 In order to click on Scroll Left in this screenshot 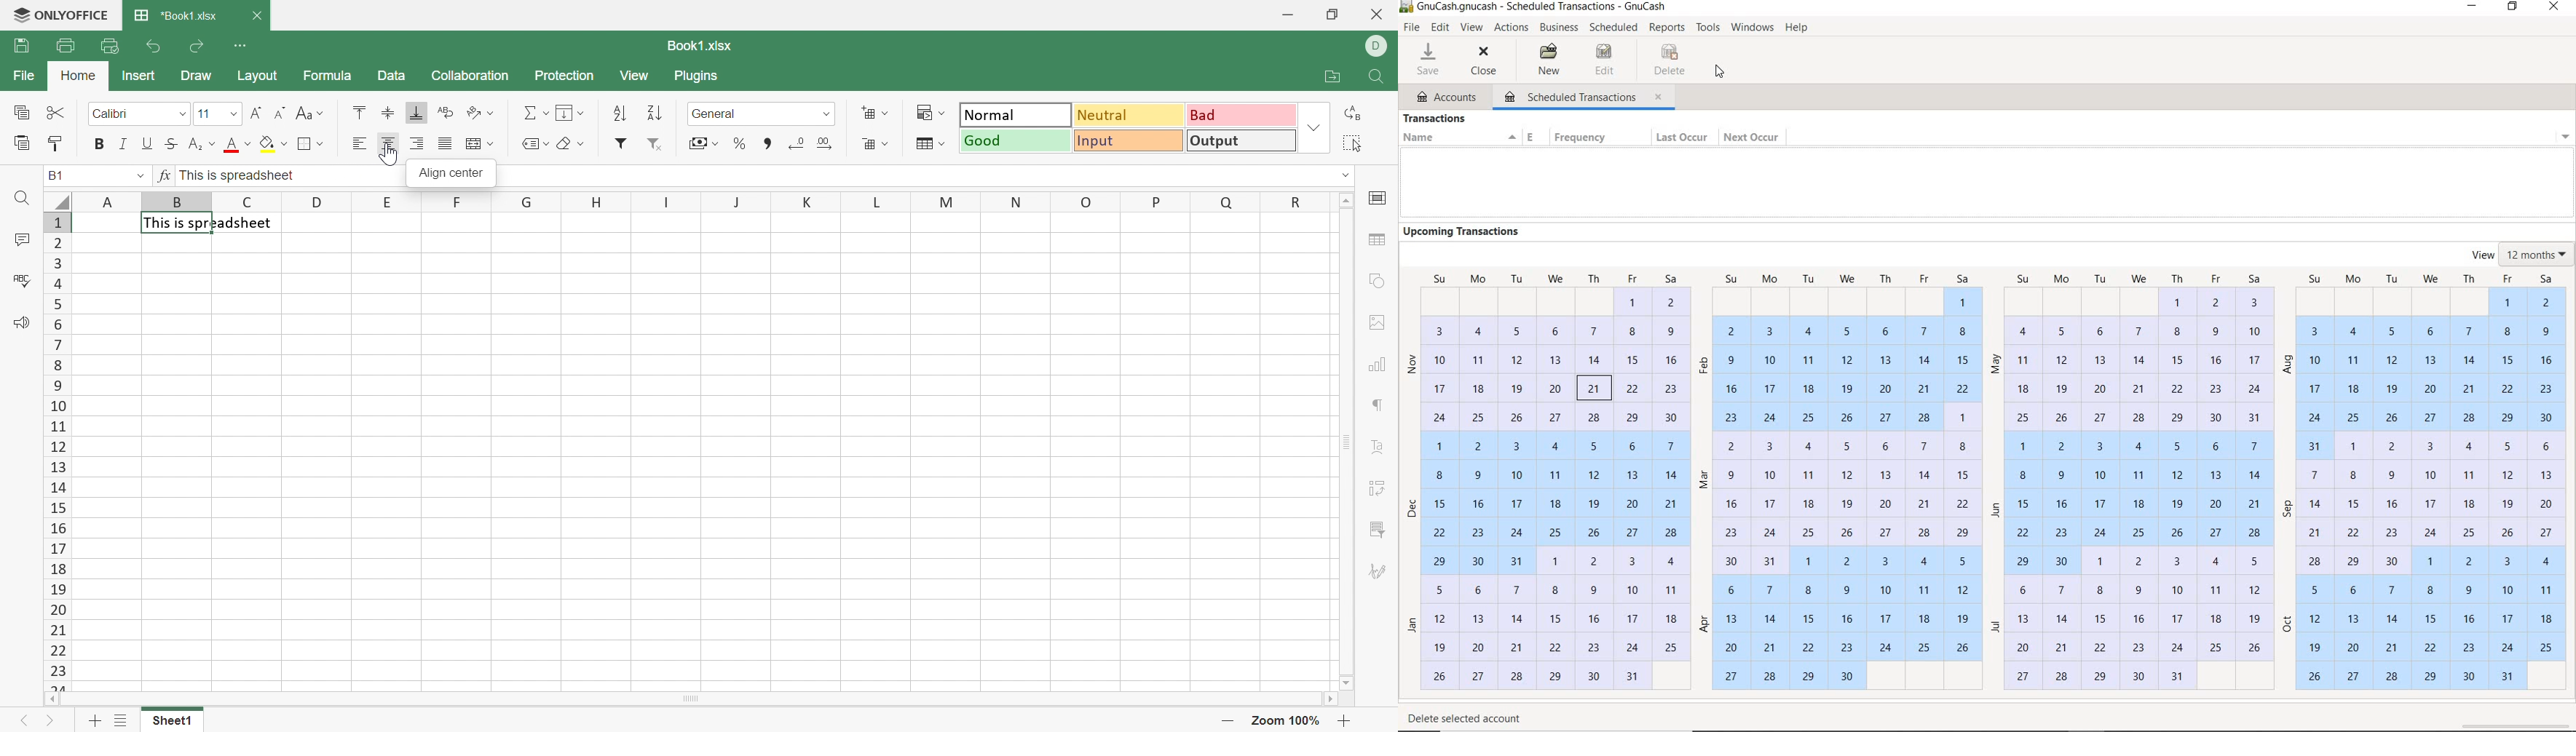, I will do `click(52, 699)`.